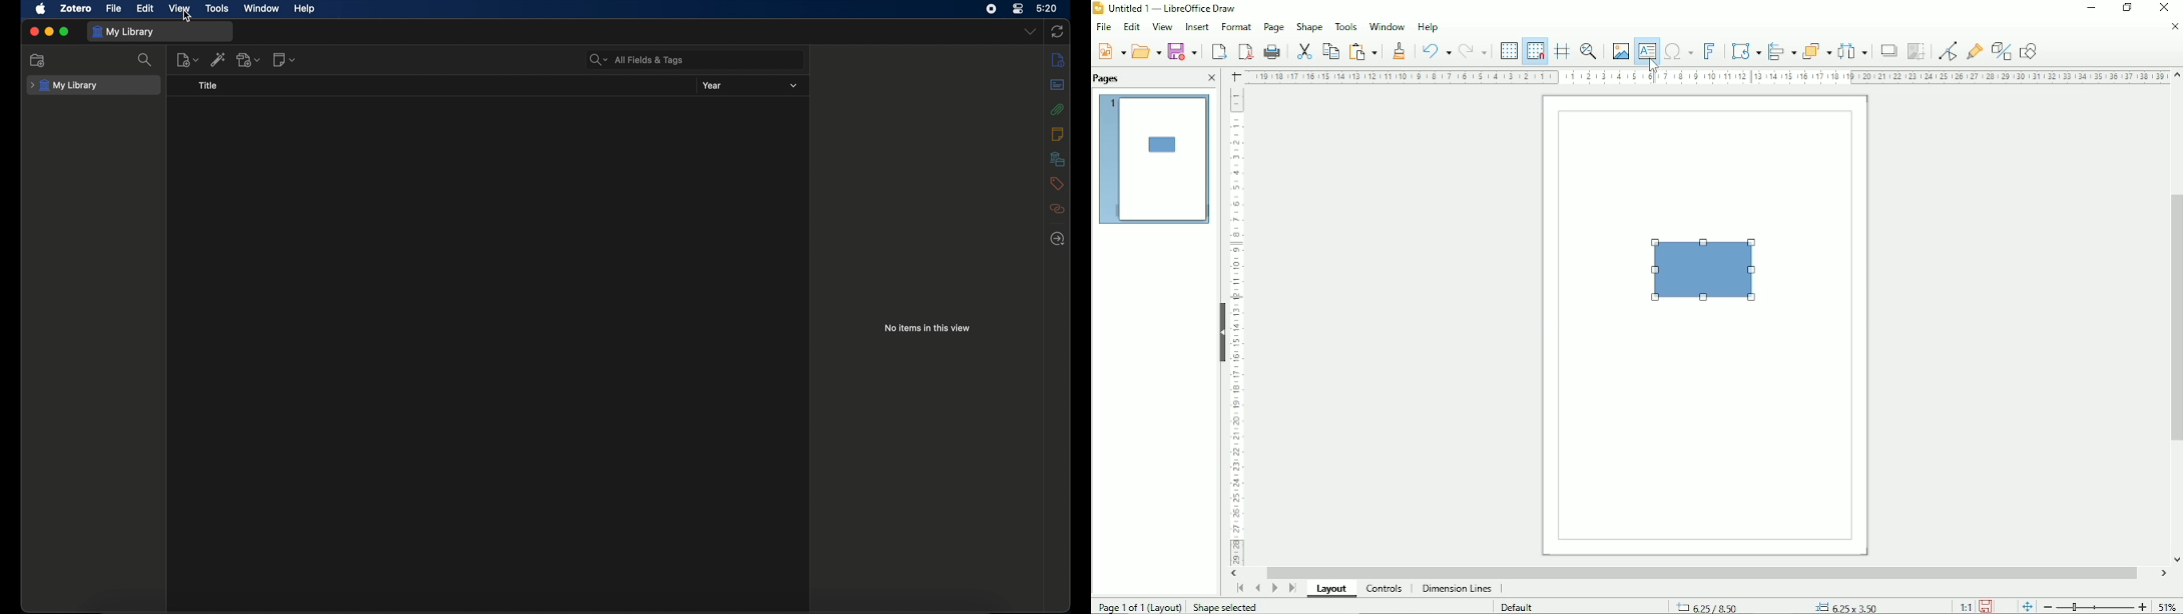  Describe the element at coordinates (1229, 607) in the screenshot. I see `Shape selected` at that location.